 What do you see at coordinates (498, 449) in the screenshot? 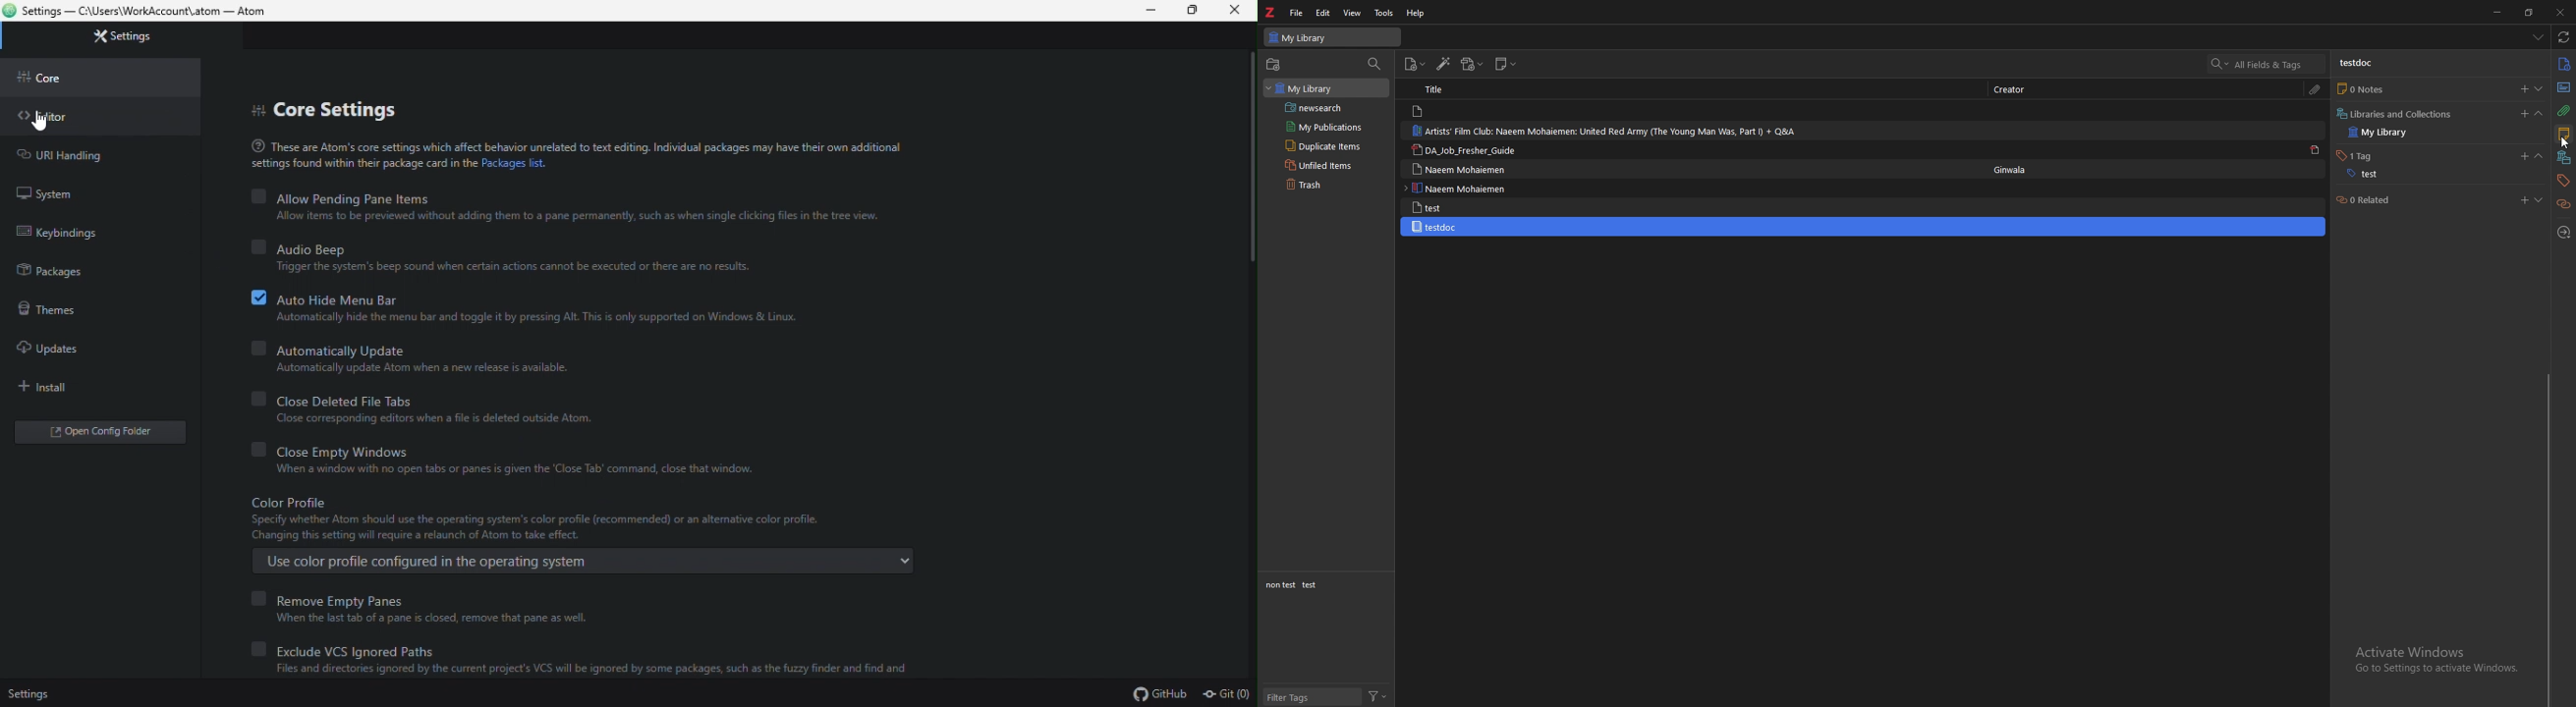
I see `Close empty Windows` at bounding box center [498, 449].